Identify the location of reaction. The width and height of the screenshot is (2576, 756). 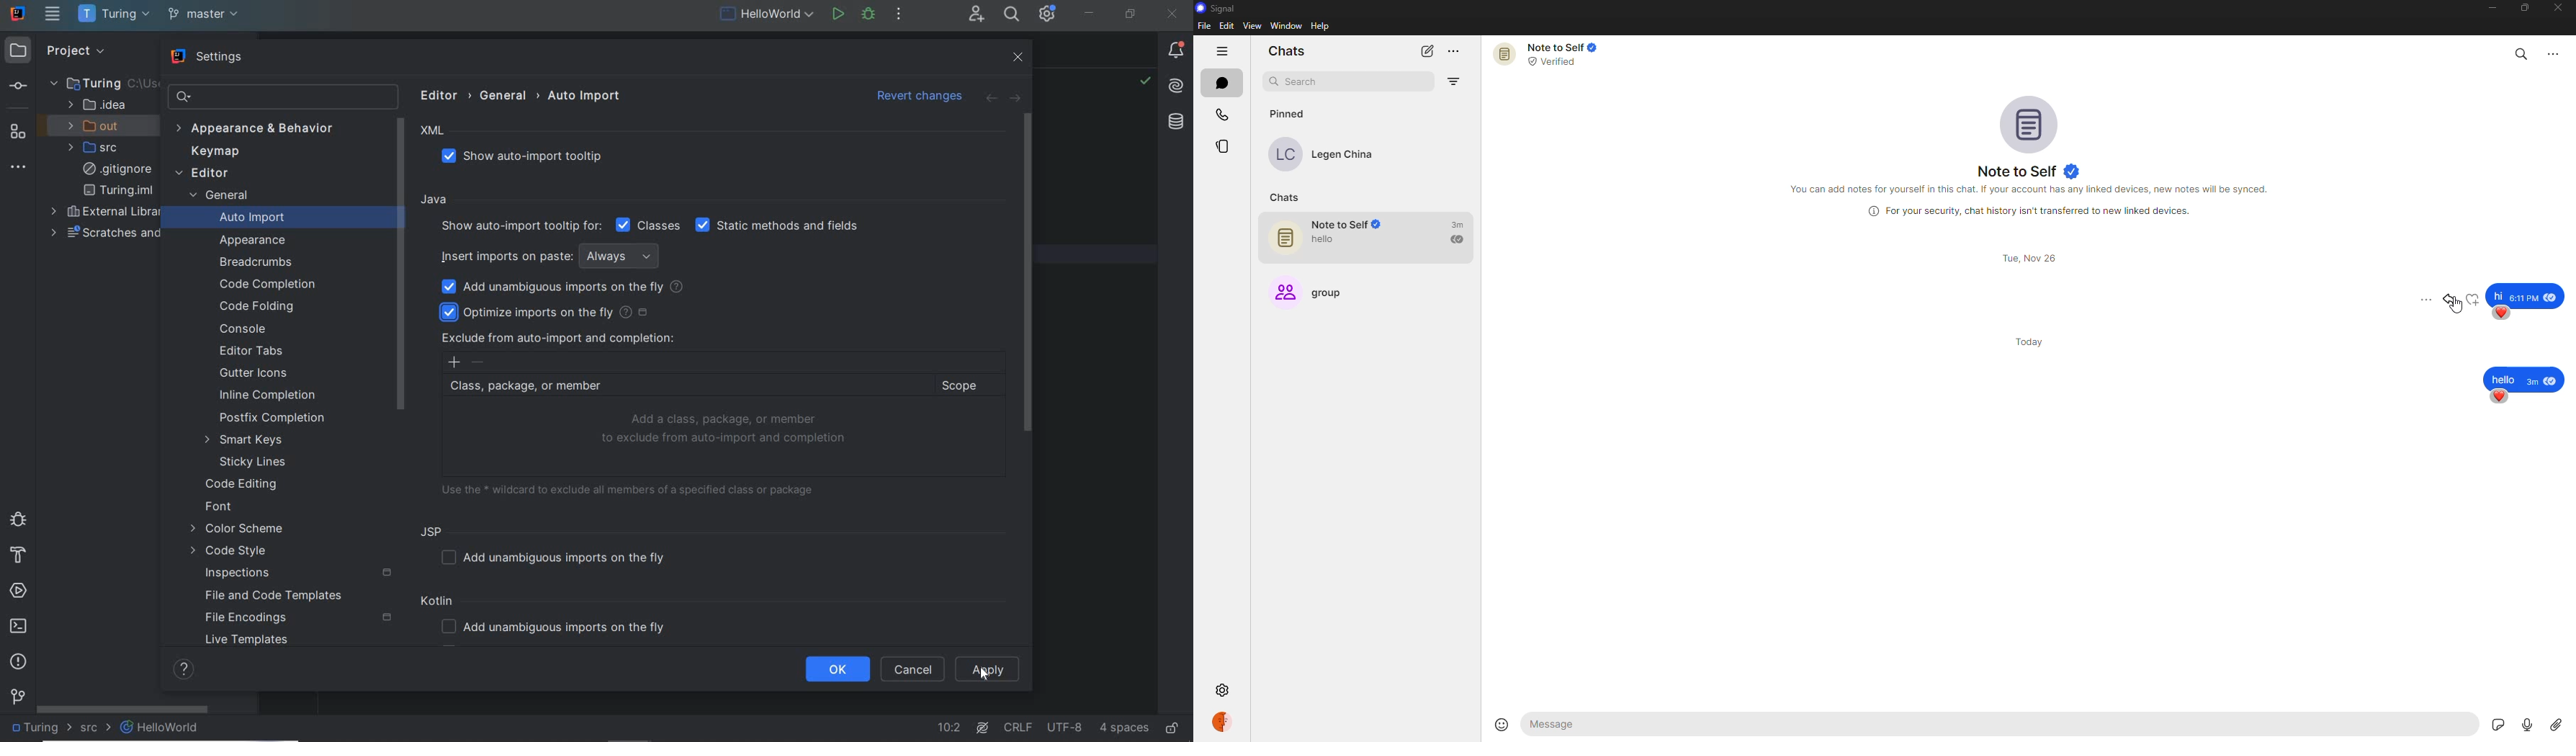
(2503, 313).